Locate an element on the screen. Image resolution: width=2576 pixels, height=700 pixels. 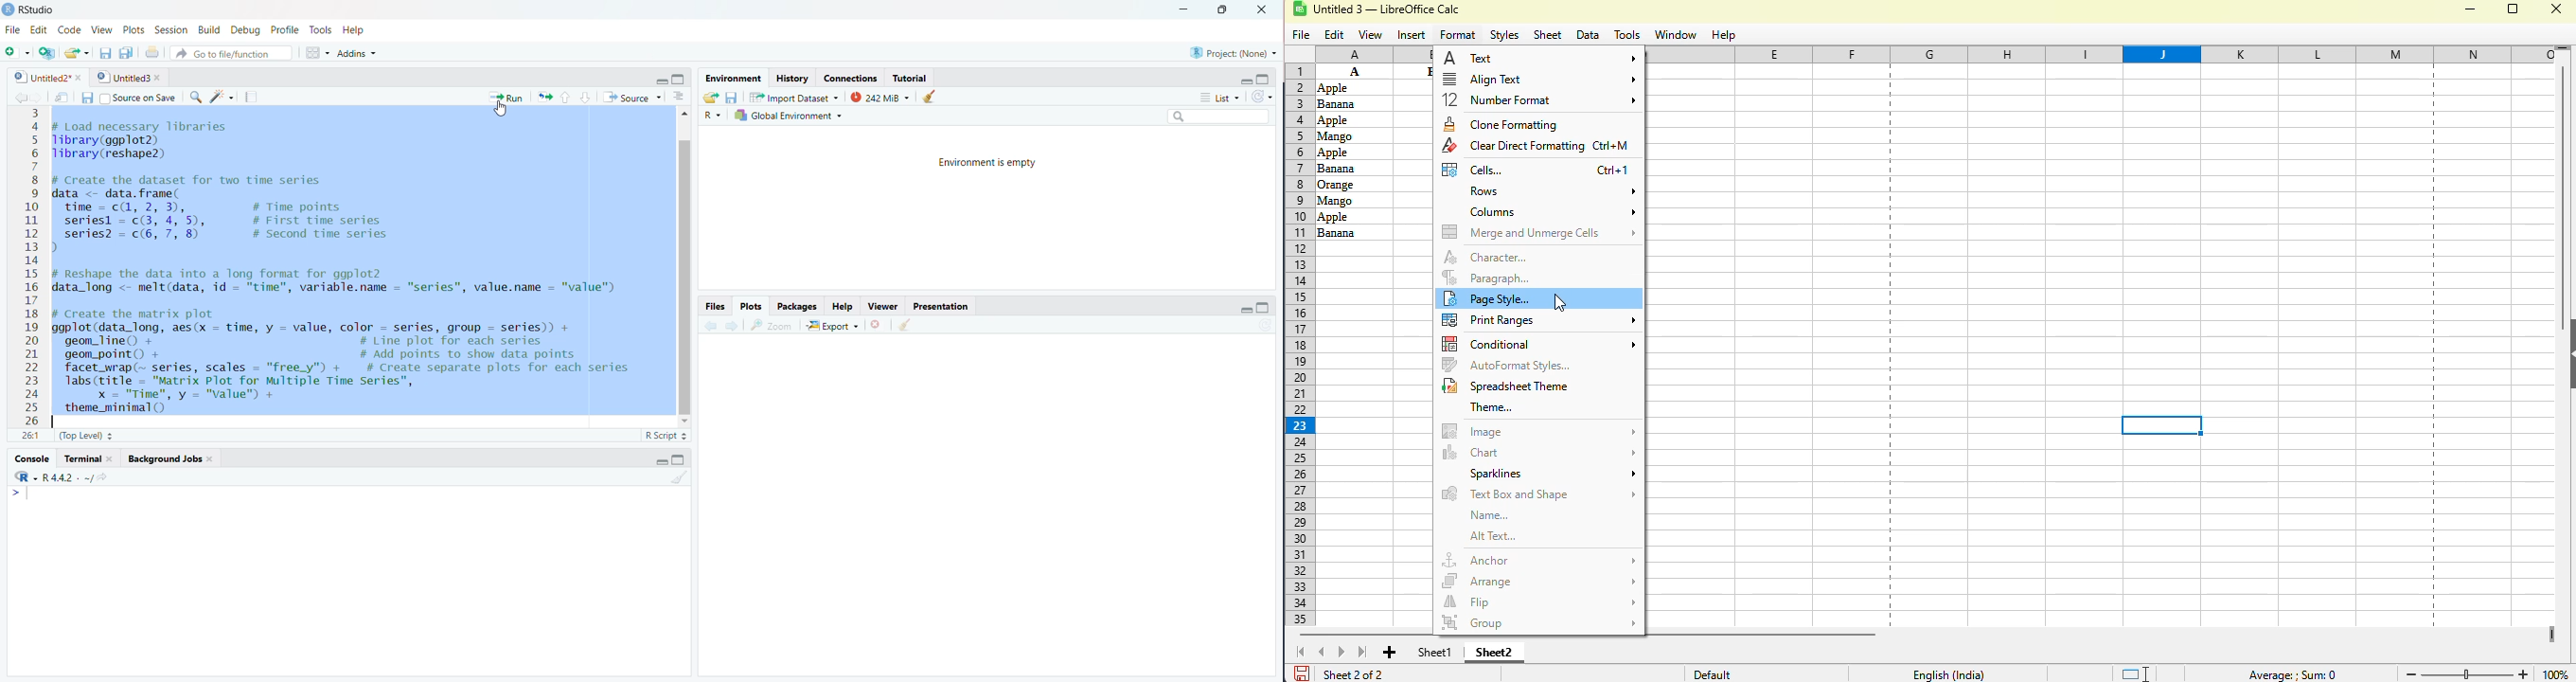
Help is located at coordinates (842, 305).